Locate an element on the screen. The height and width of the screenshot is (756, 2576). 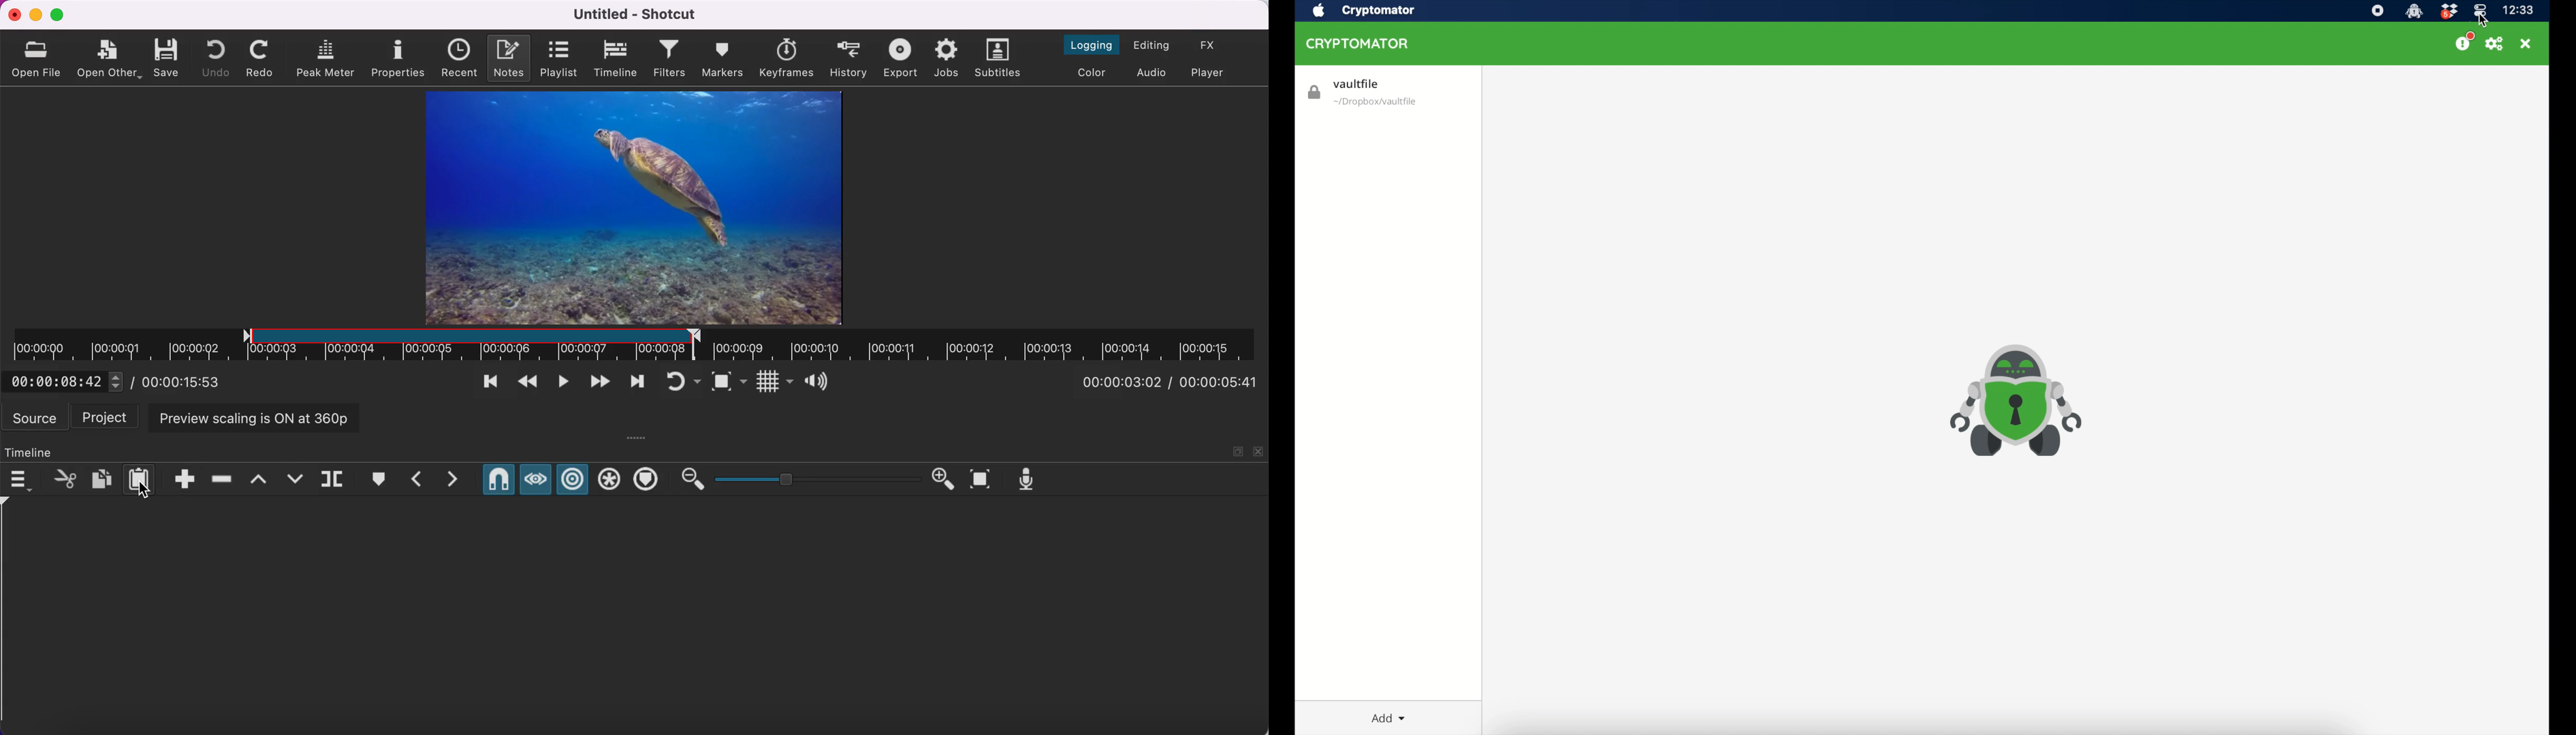
cursor is located at coordinates (149, 492).